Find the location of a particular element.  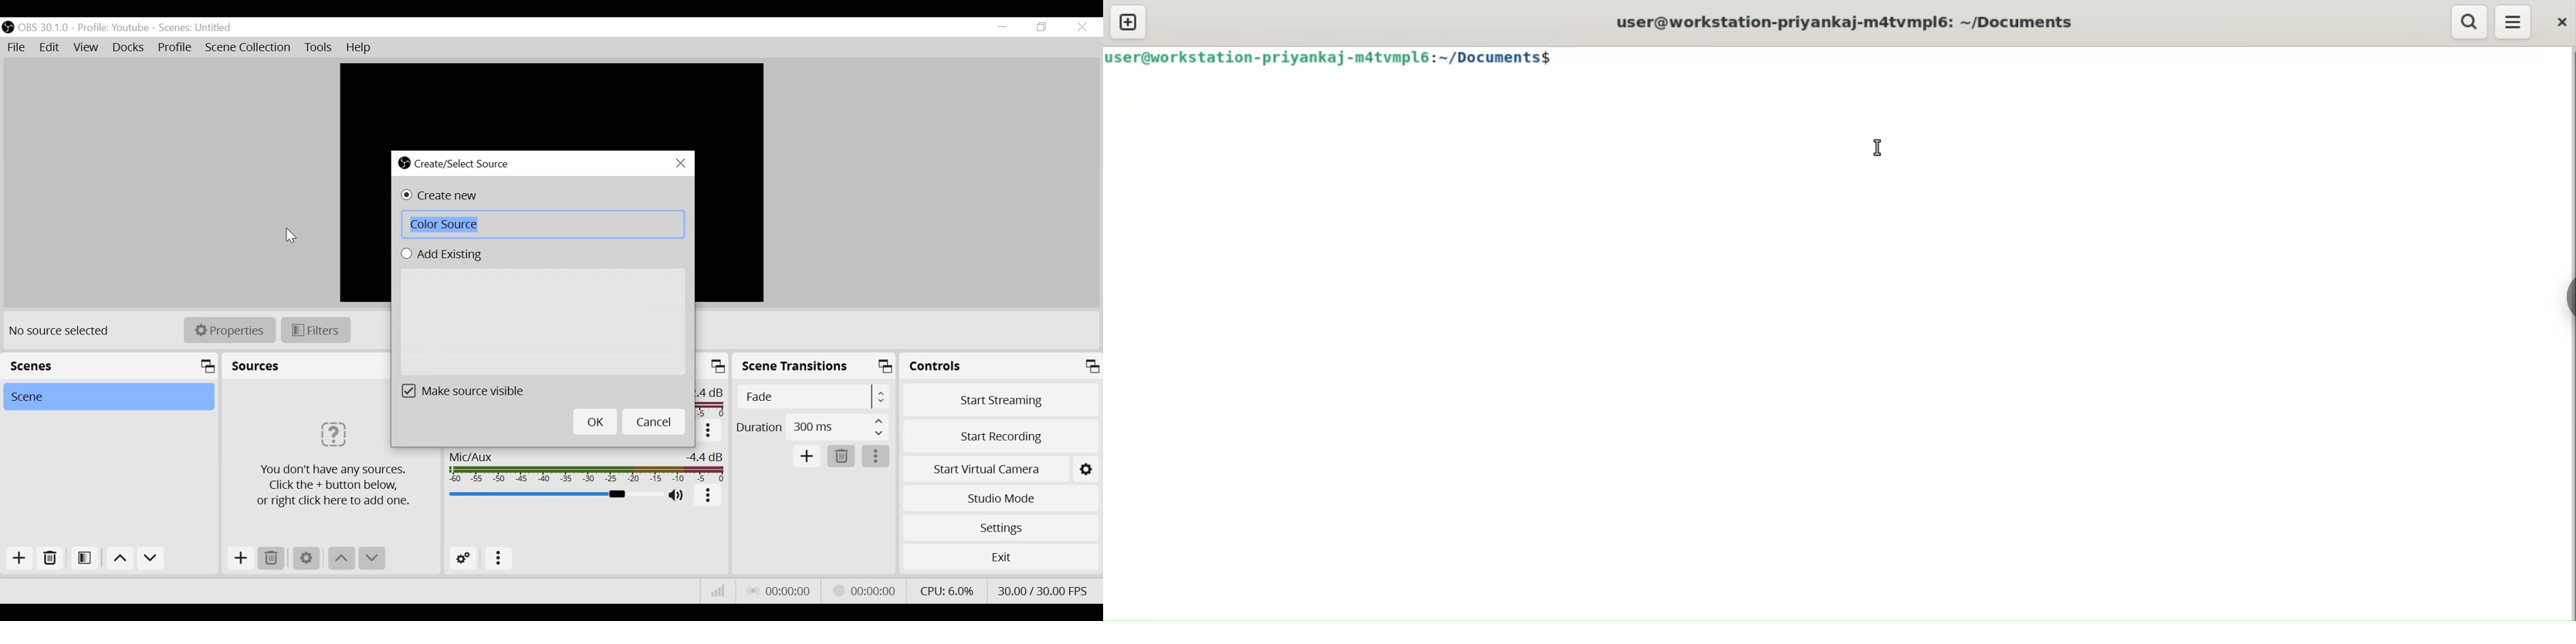

more options is located at coordinates (709, 431).